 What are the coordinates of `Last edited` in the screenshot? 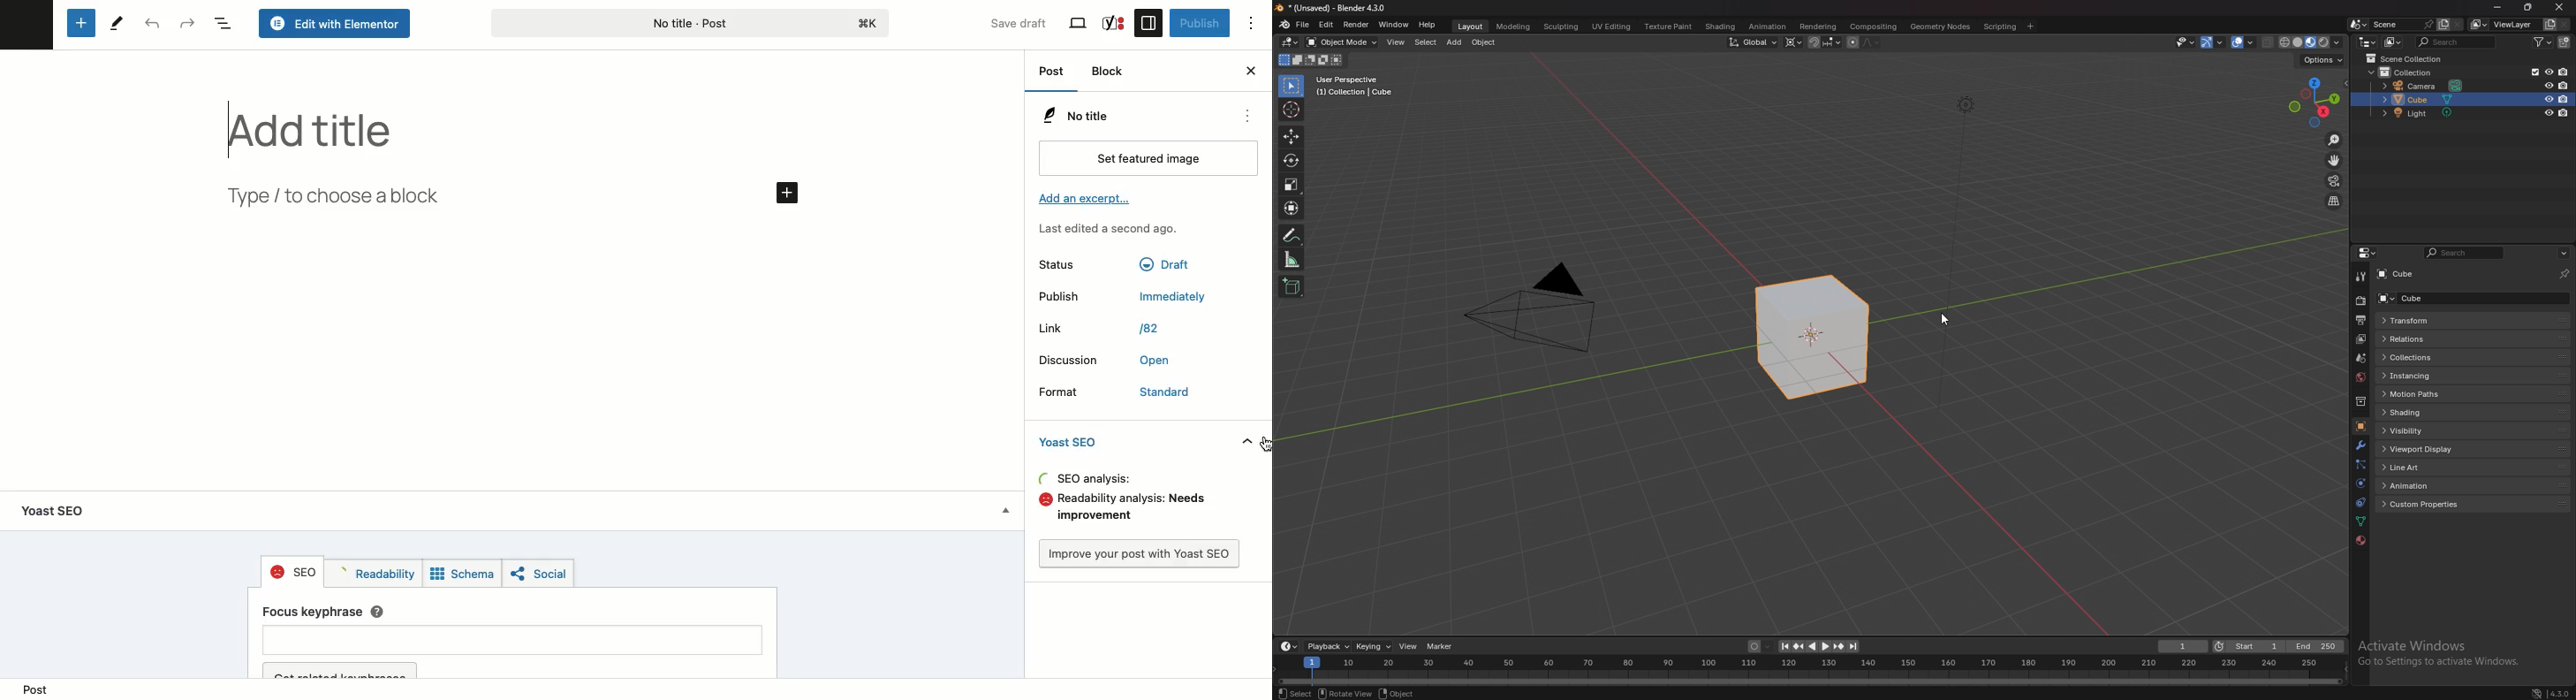 It's located at (1101, 227).